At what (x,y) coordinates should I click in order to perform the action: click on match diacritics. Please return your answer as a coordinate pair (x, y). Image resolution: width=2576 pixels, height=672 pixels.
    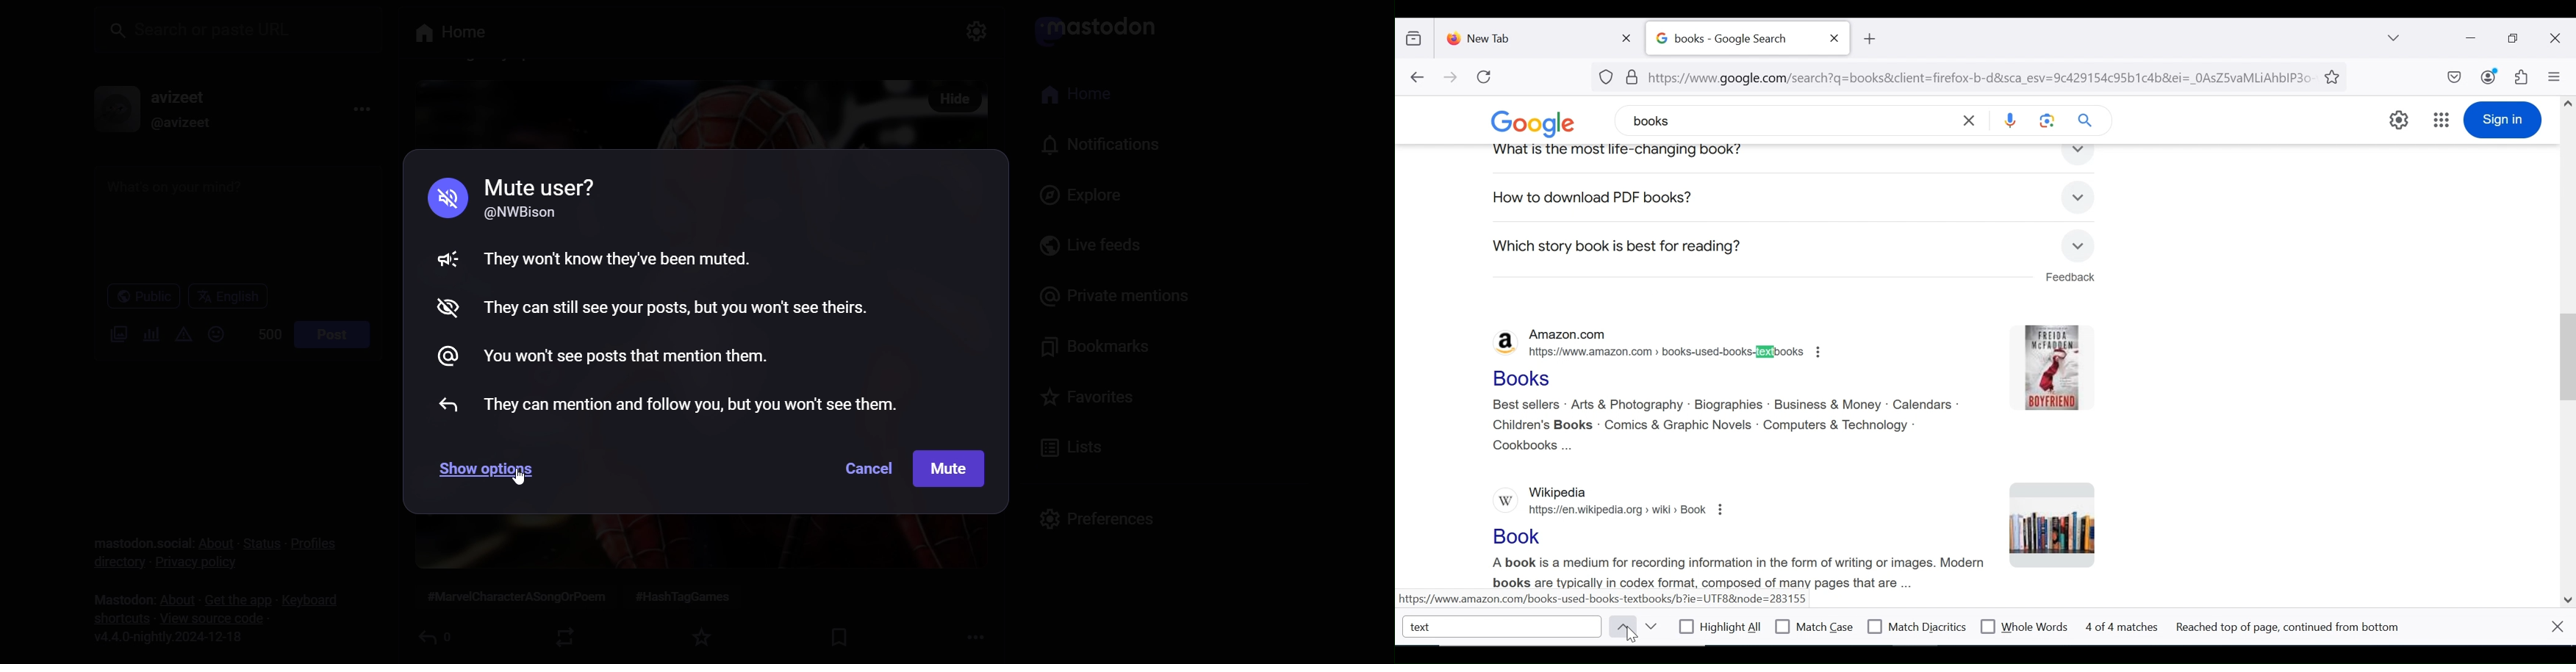
    Looking at the image, I should click on (1917, 627).